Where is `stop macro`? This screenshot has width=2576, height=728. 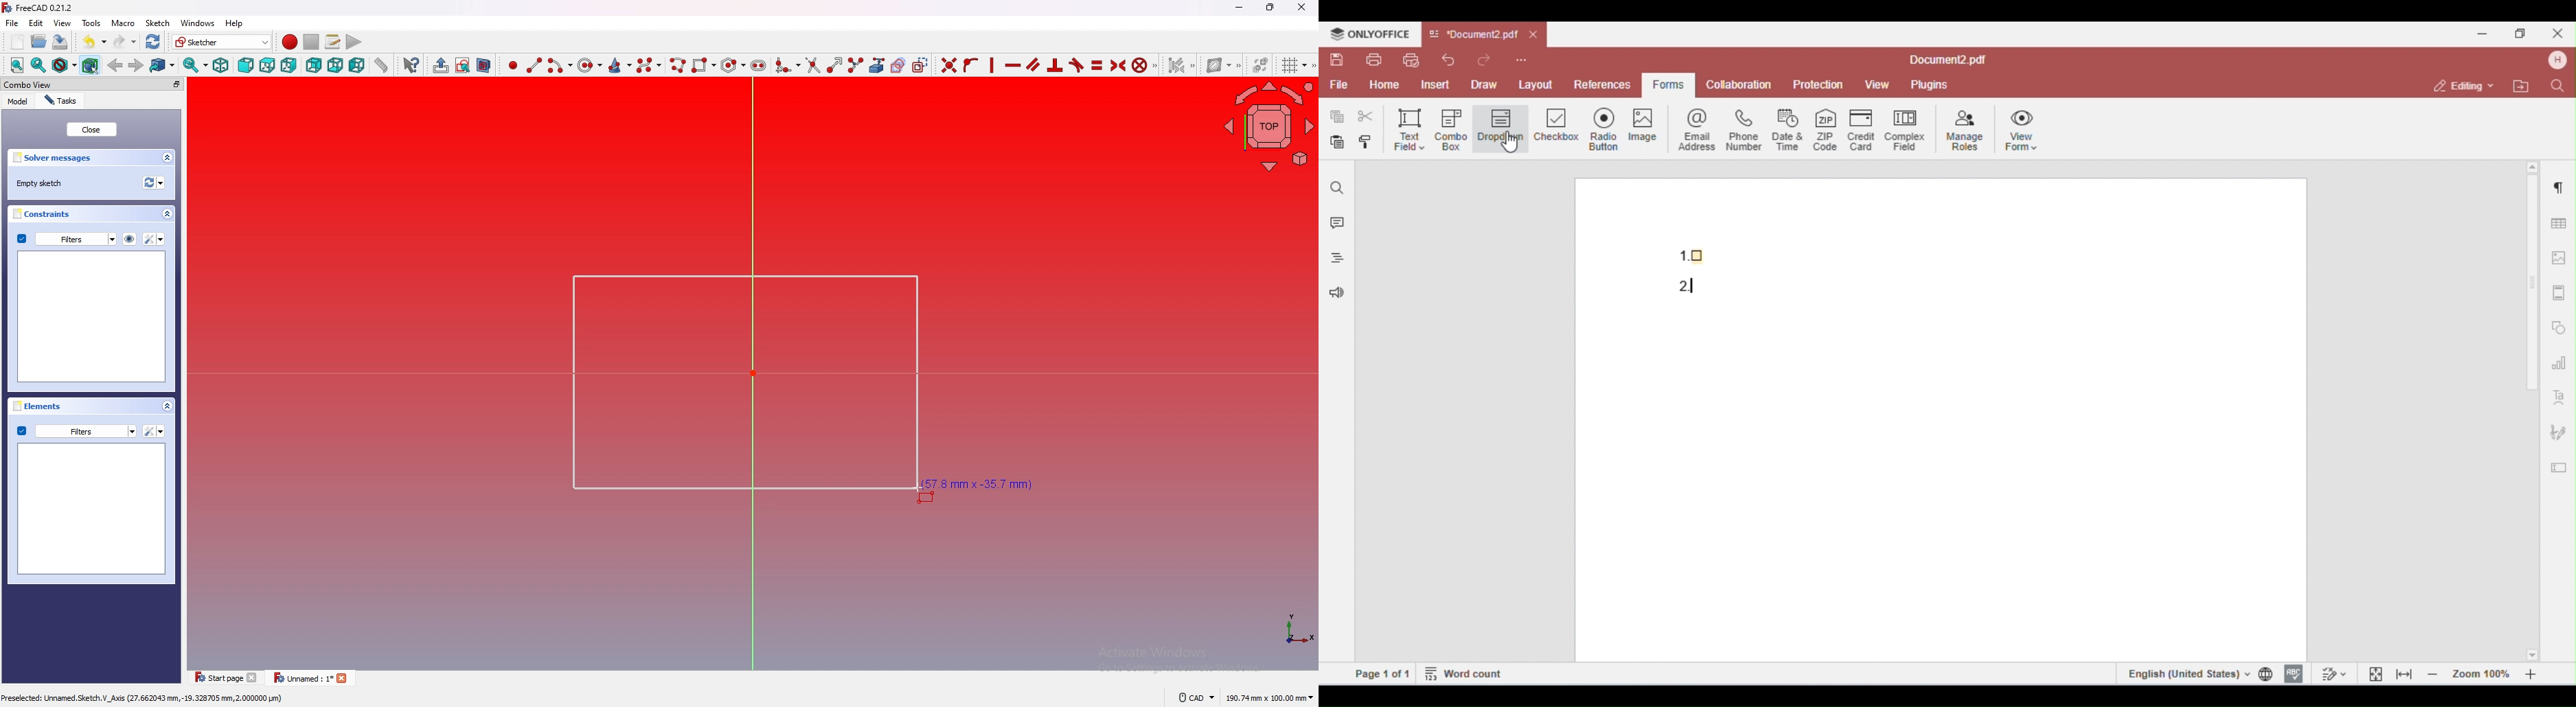
stop macro is located at coordinates (310, 41).